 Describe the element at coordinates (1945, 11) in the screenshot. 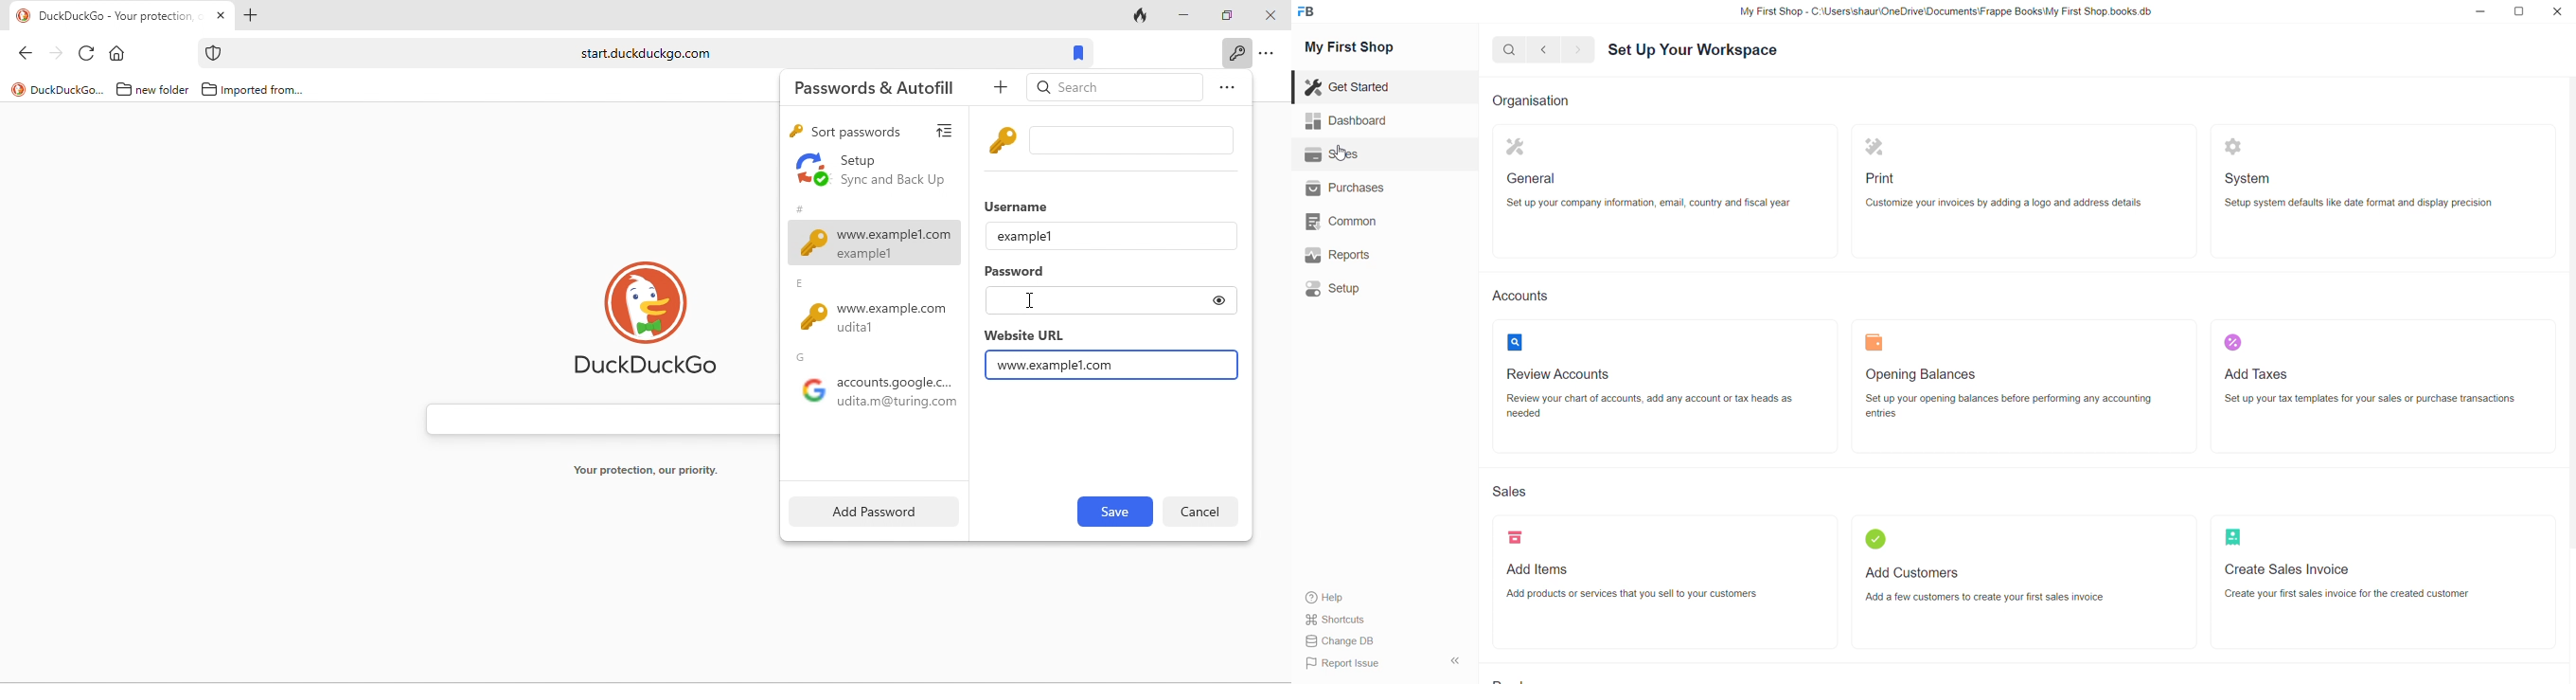

I see `My First Shop - C:\Usersishaur\OneDrive\Documents\Frappe BooksiMy First Shop.books.db` at that location.